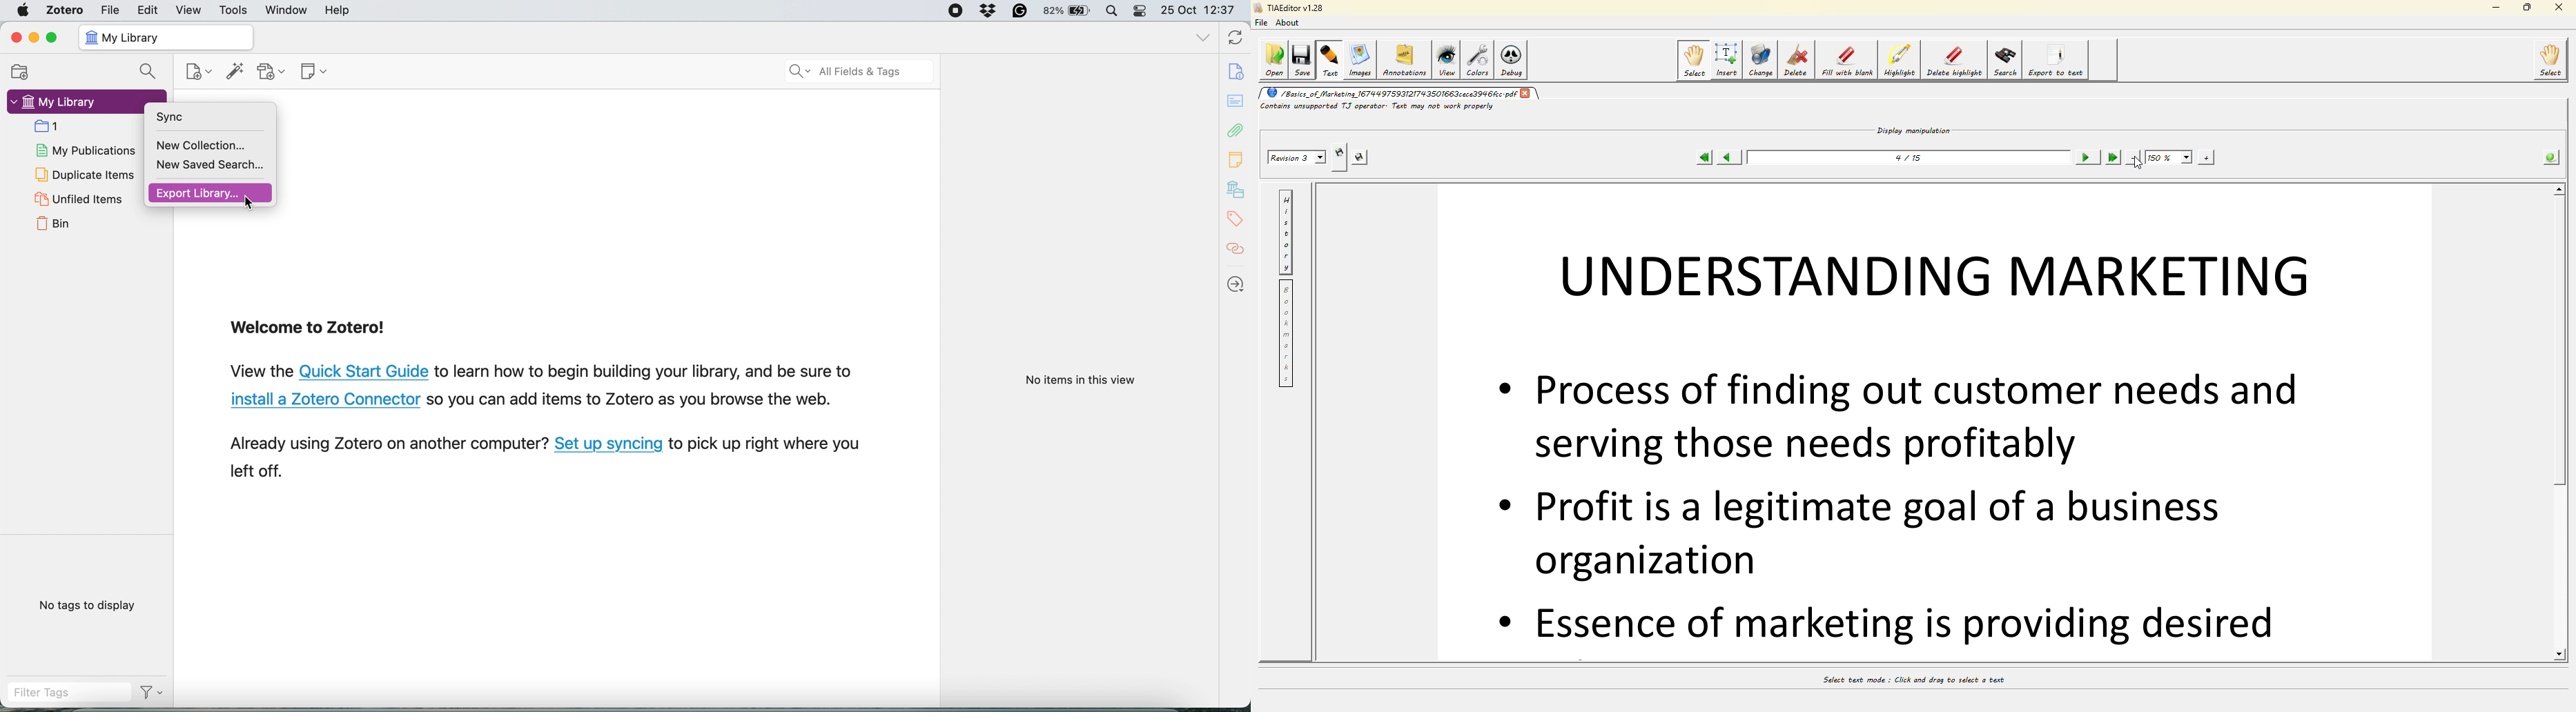 Image resolution: width=2576 pixels, height=728 pixels. I want to click on my publications, so click(84, 151).